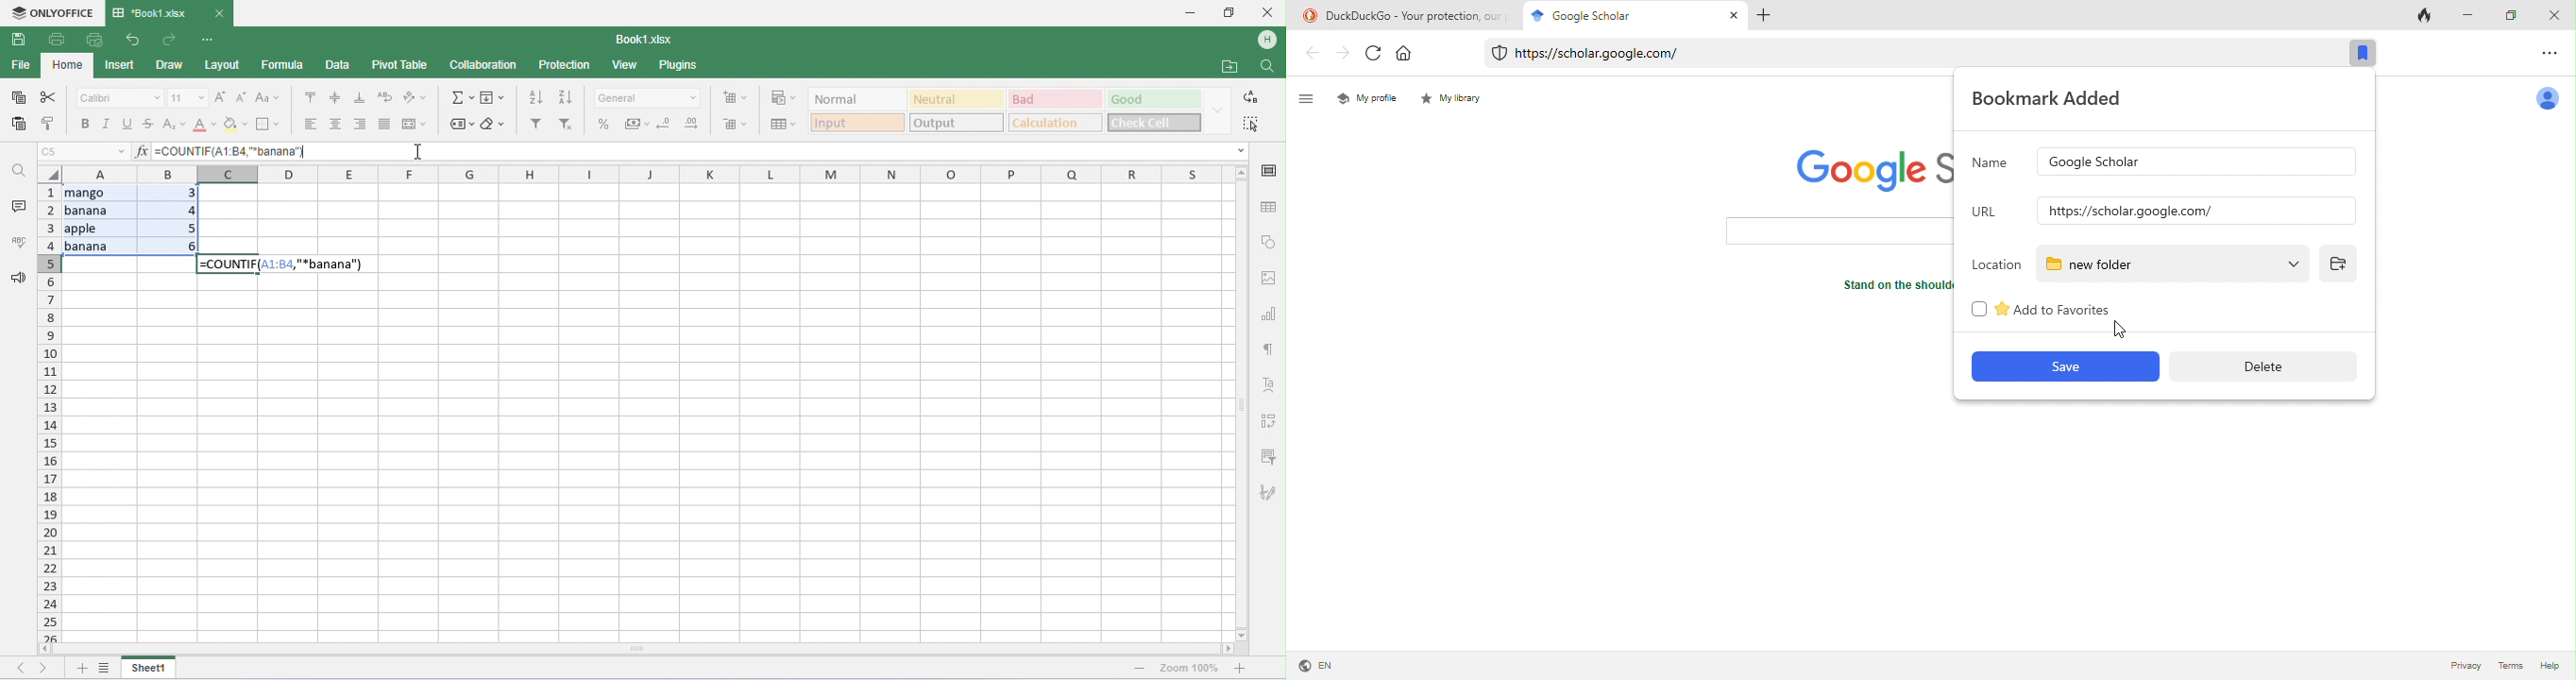 The width and height of the screenshot is (2576, 700). What do you see at coordinates (1152, 100) in the screenshot?
I see `good` at bounding box center [1152, 100].